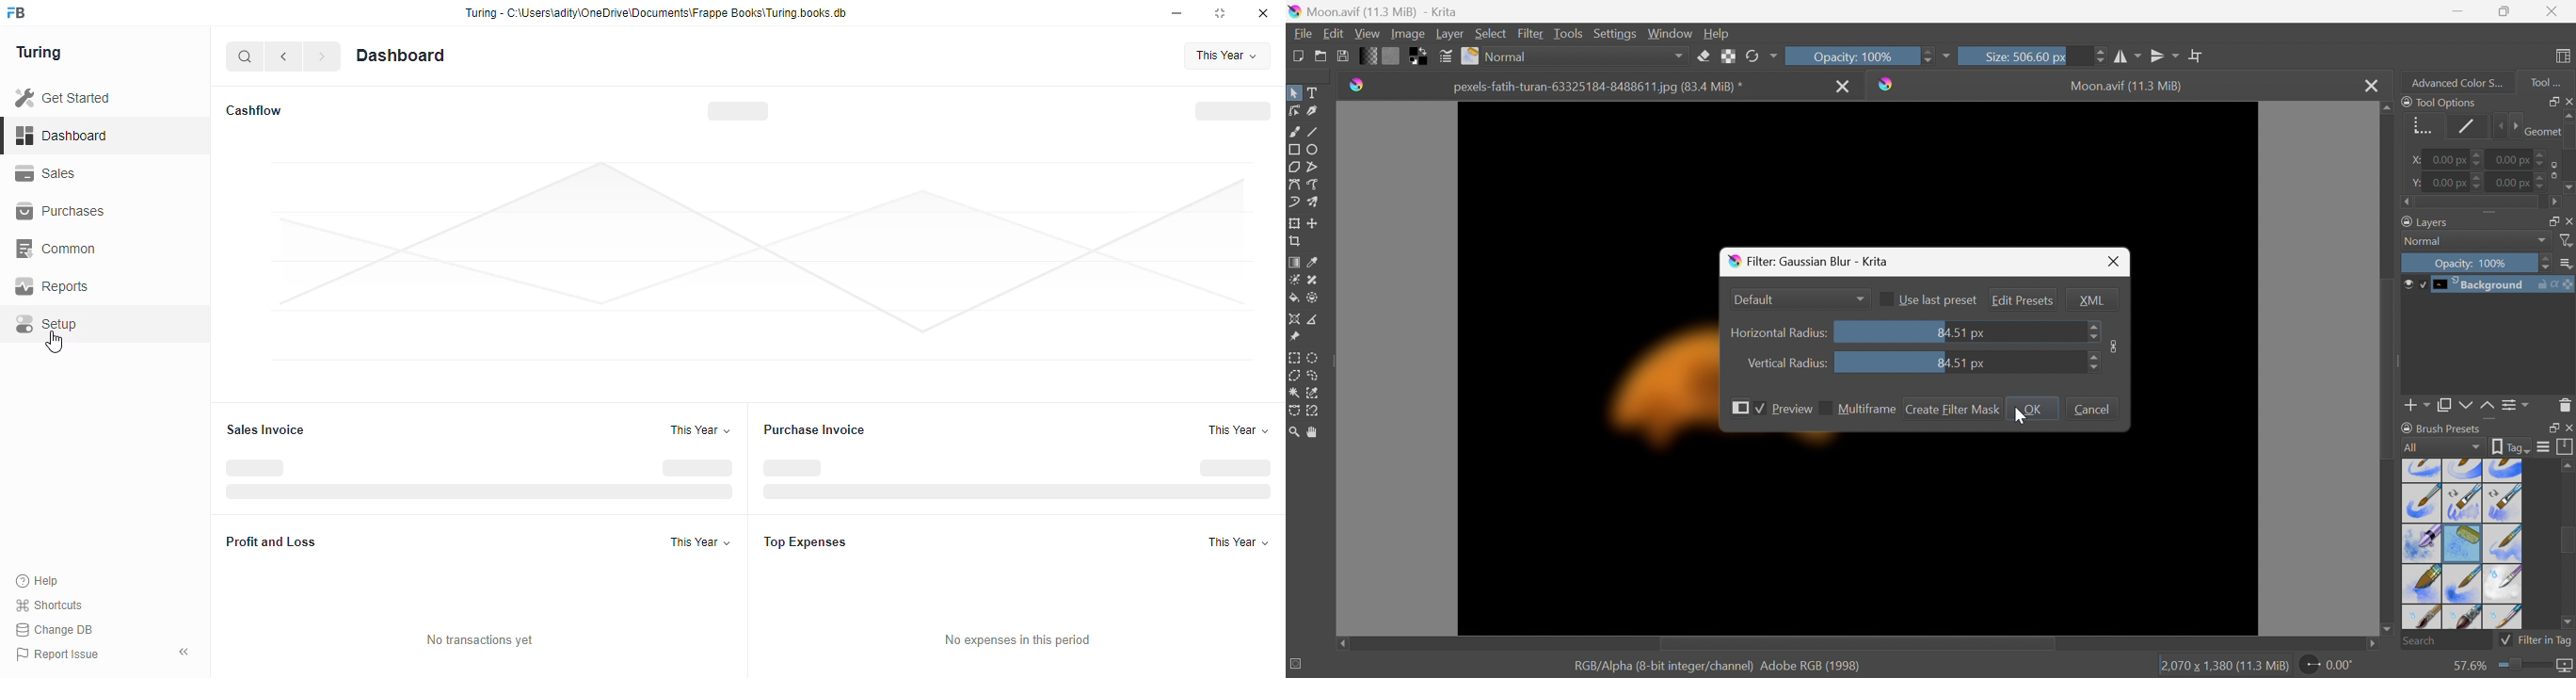 The image size is (2576, 700). What do you see at coordinates (1294, 260) in the screenshot?
I see `Draw a gradient` at bounding box center [1294, 260].